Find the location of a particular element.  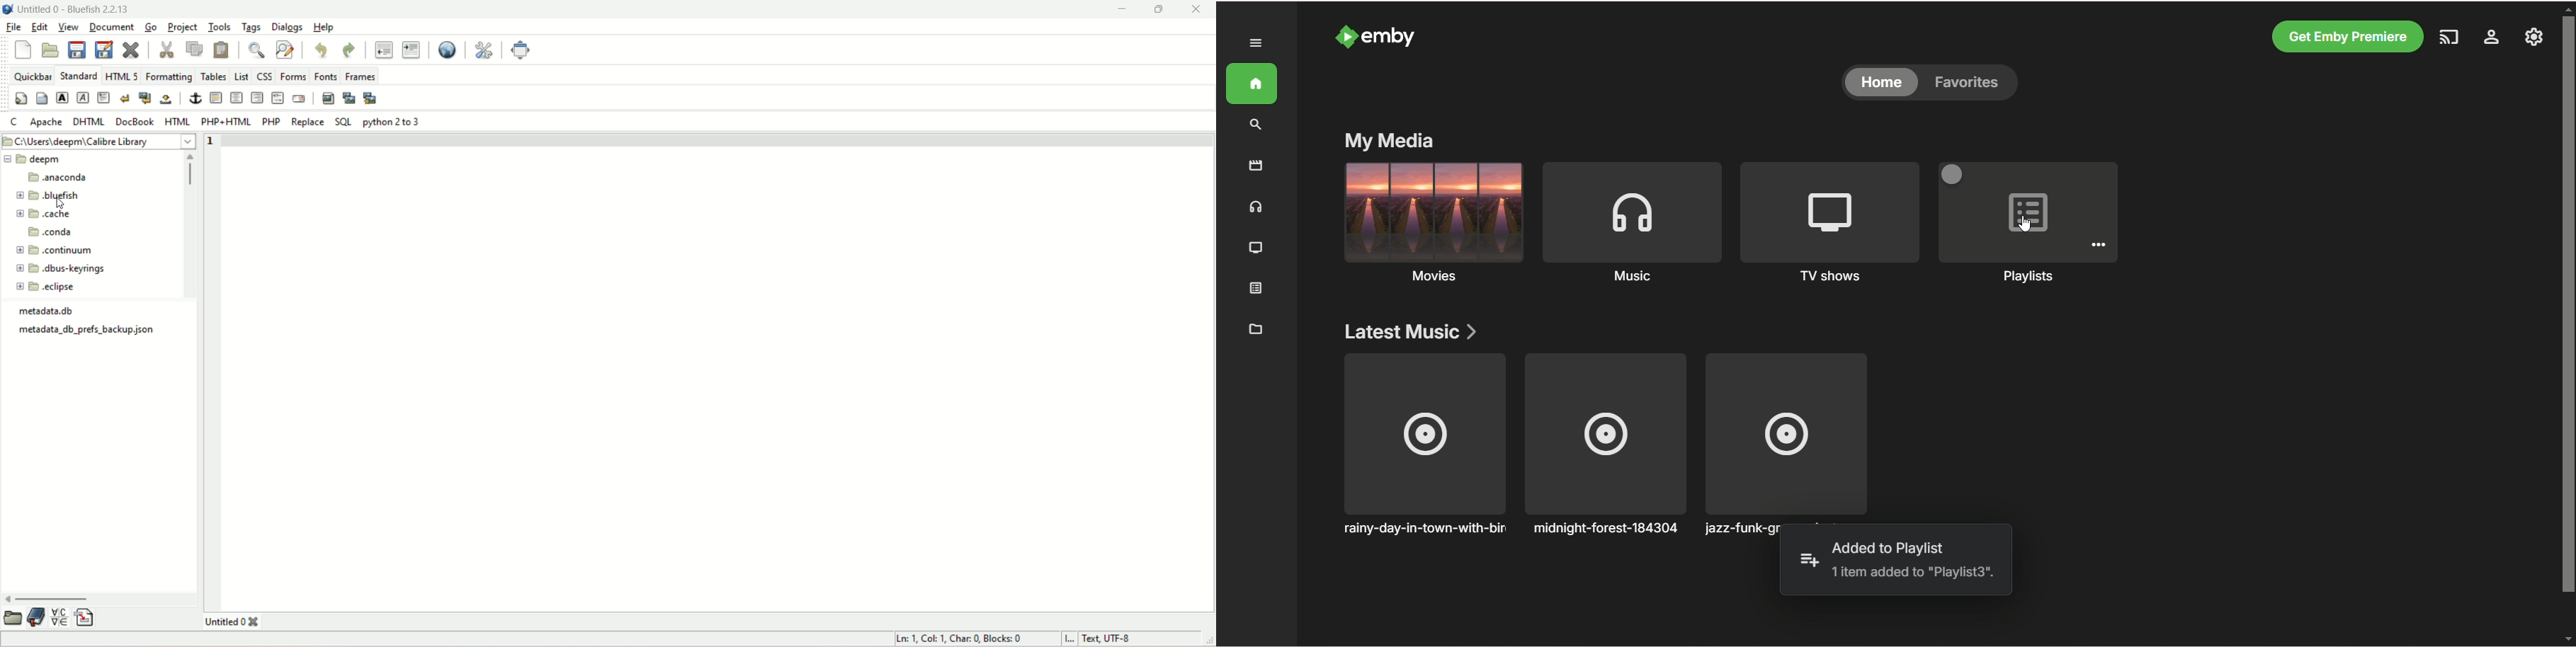

emphasize is located at coordinates (84, 97).